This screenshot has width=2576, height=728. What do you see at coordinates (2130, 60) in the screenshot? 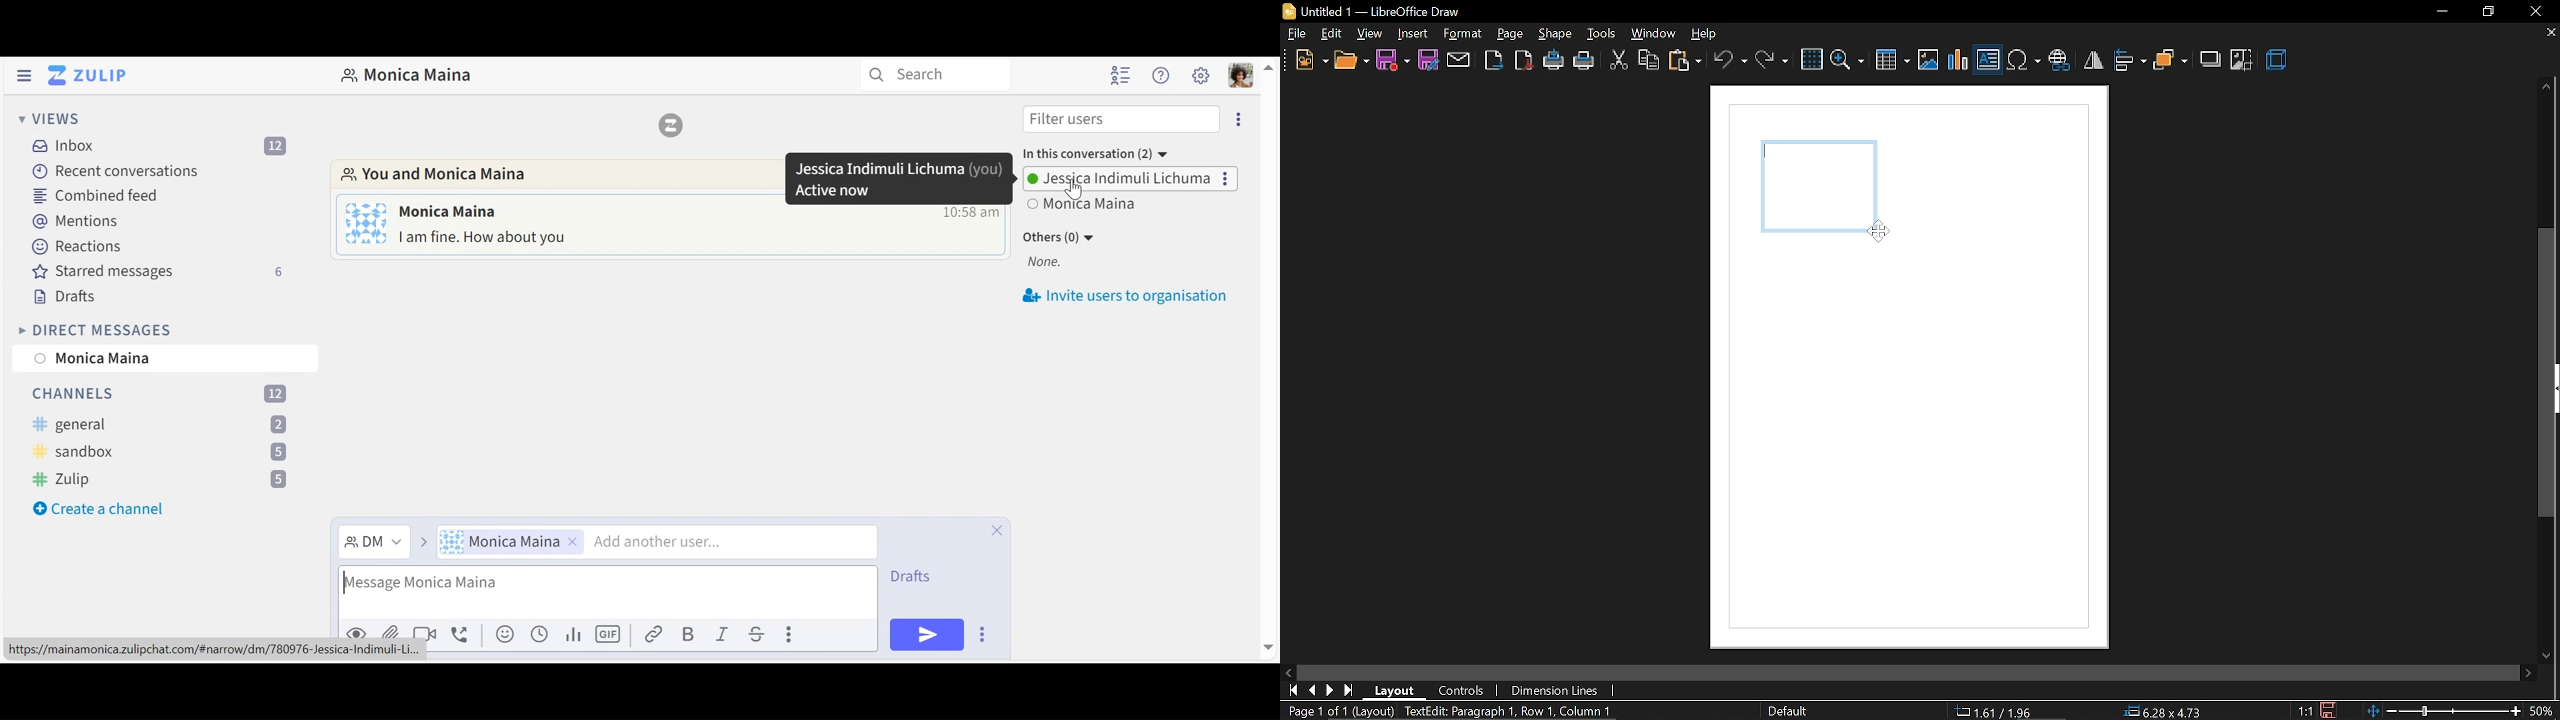
I see `align` at bounding box center [2130, 60].